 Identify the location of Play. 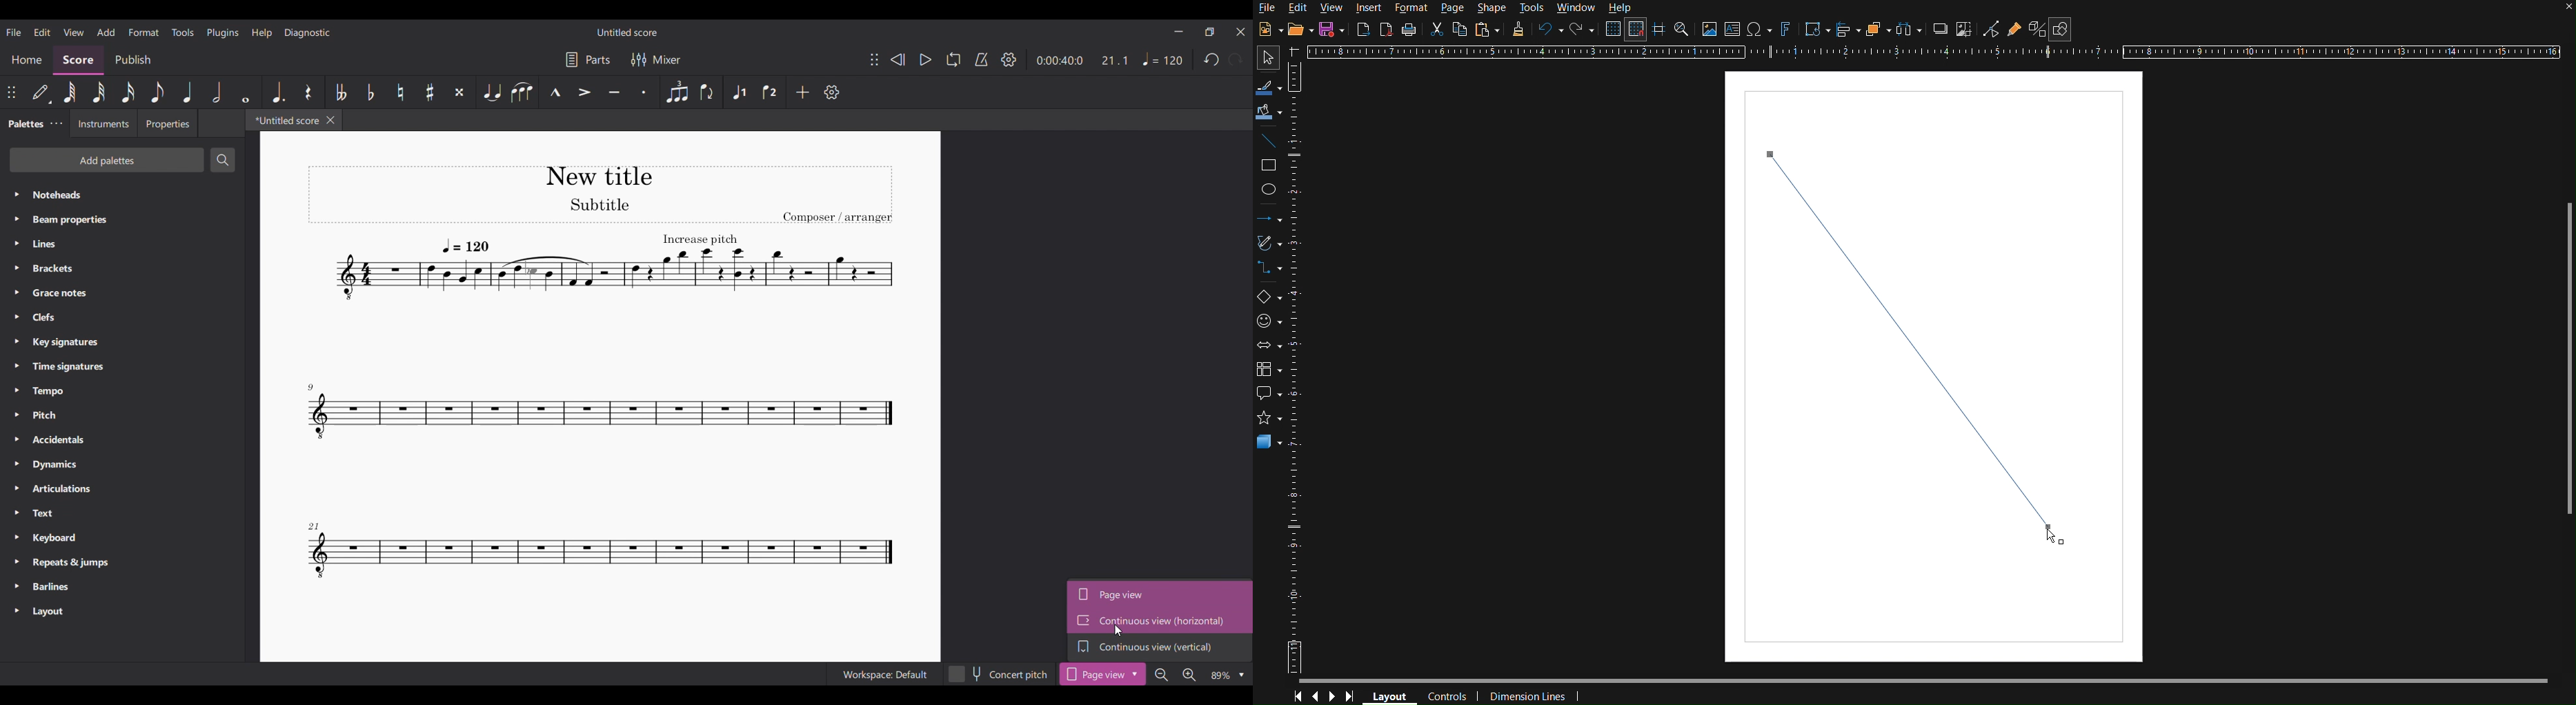
(926, 60).